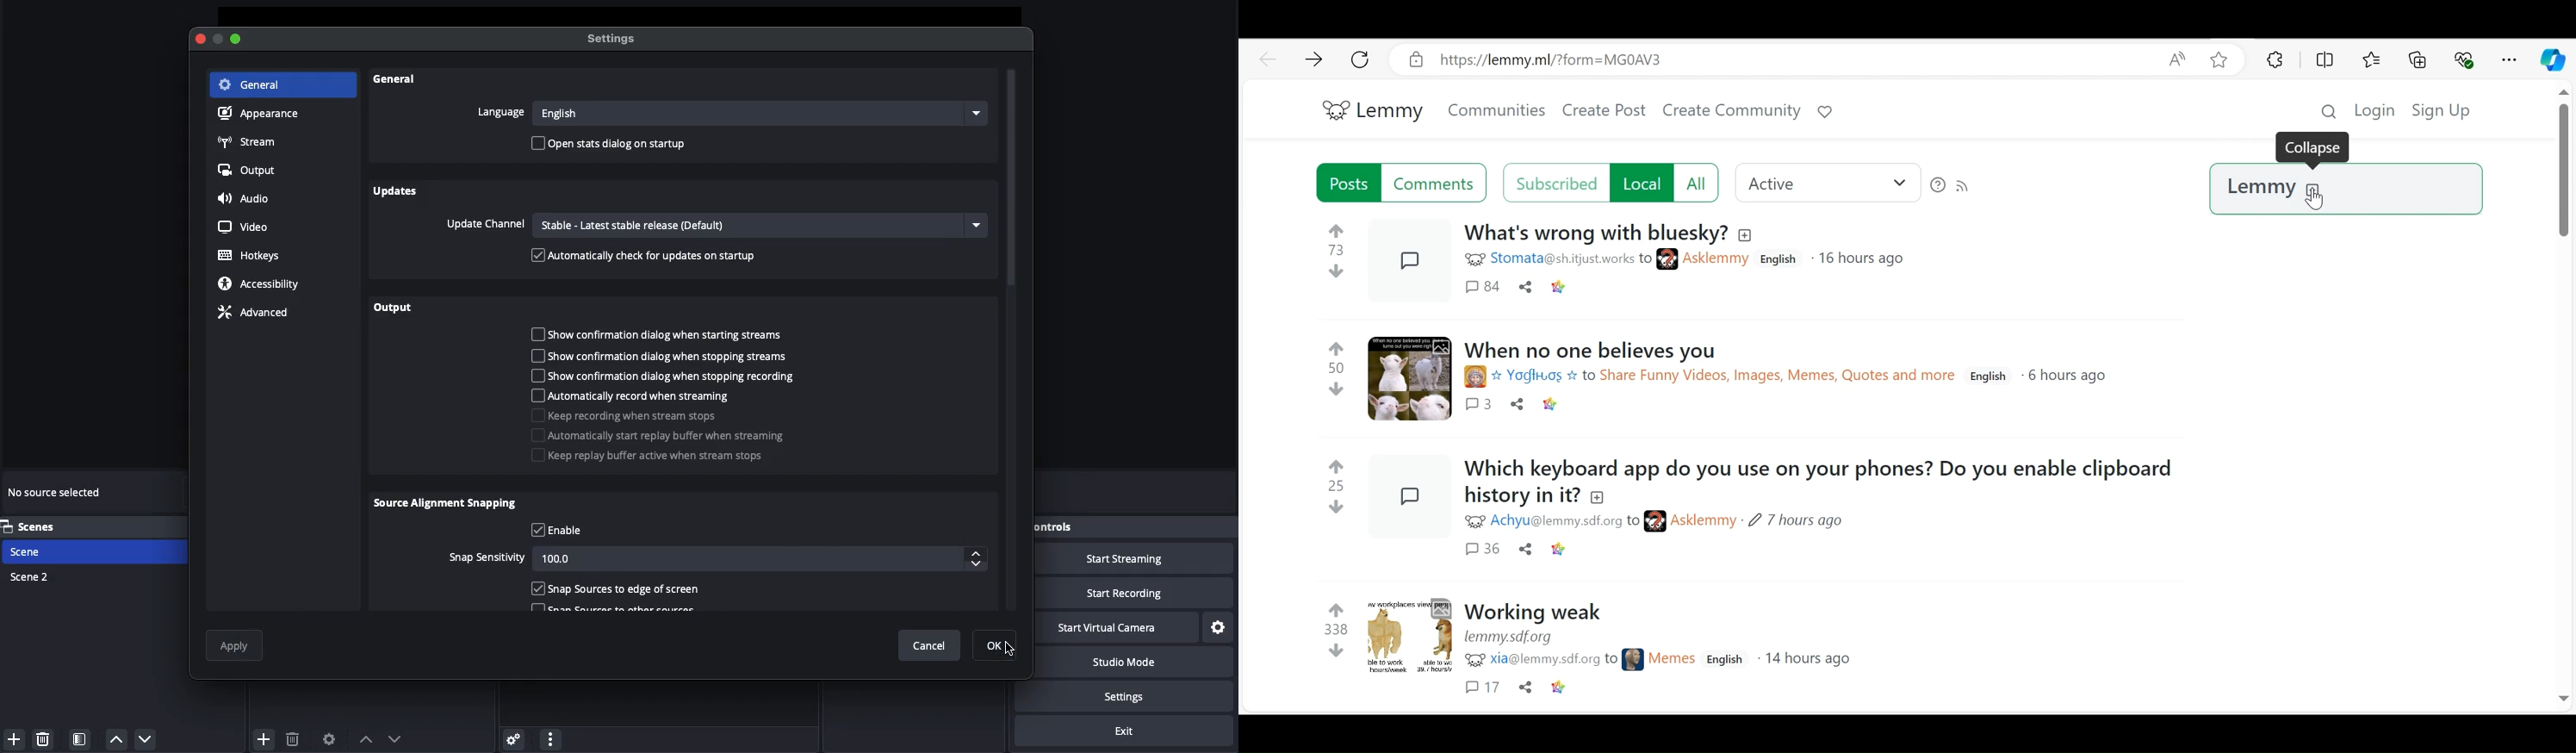  Describe the element at coordinates (1964, 185) in the screenshot. I see `RSS` at that location.